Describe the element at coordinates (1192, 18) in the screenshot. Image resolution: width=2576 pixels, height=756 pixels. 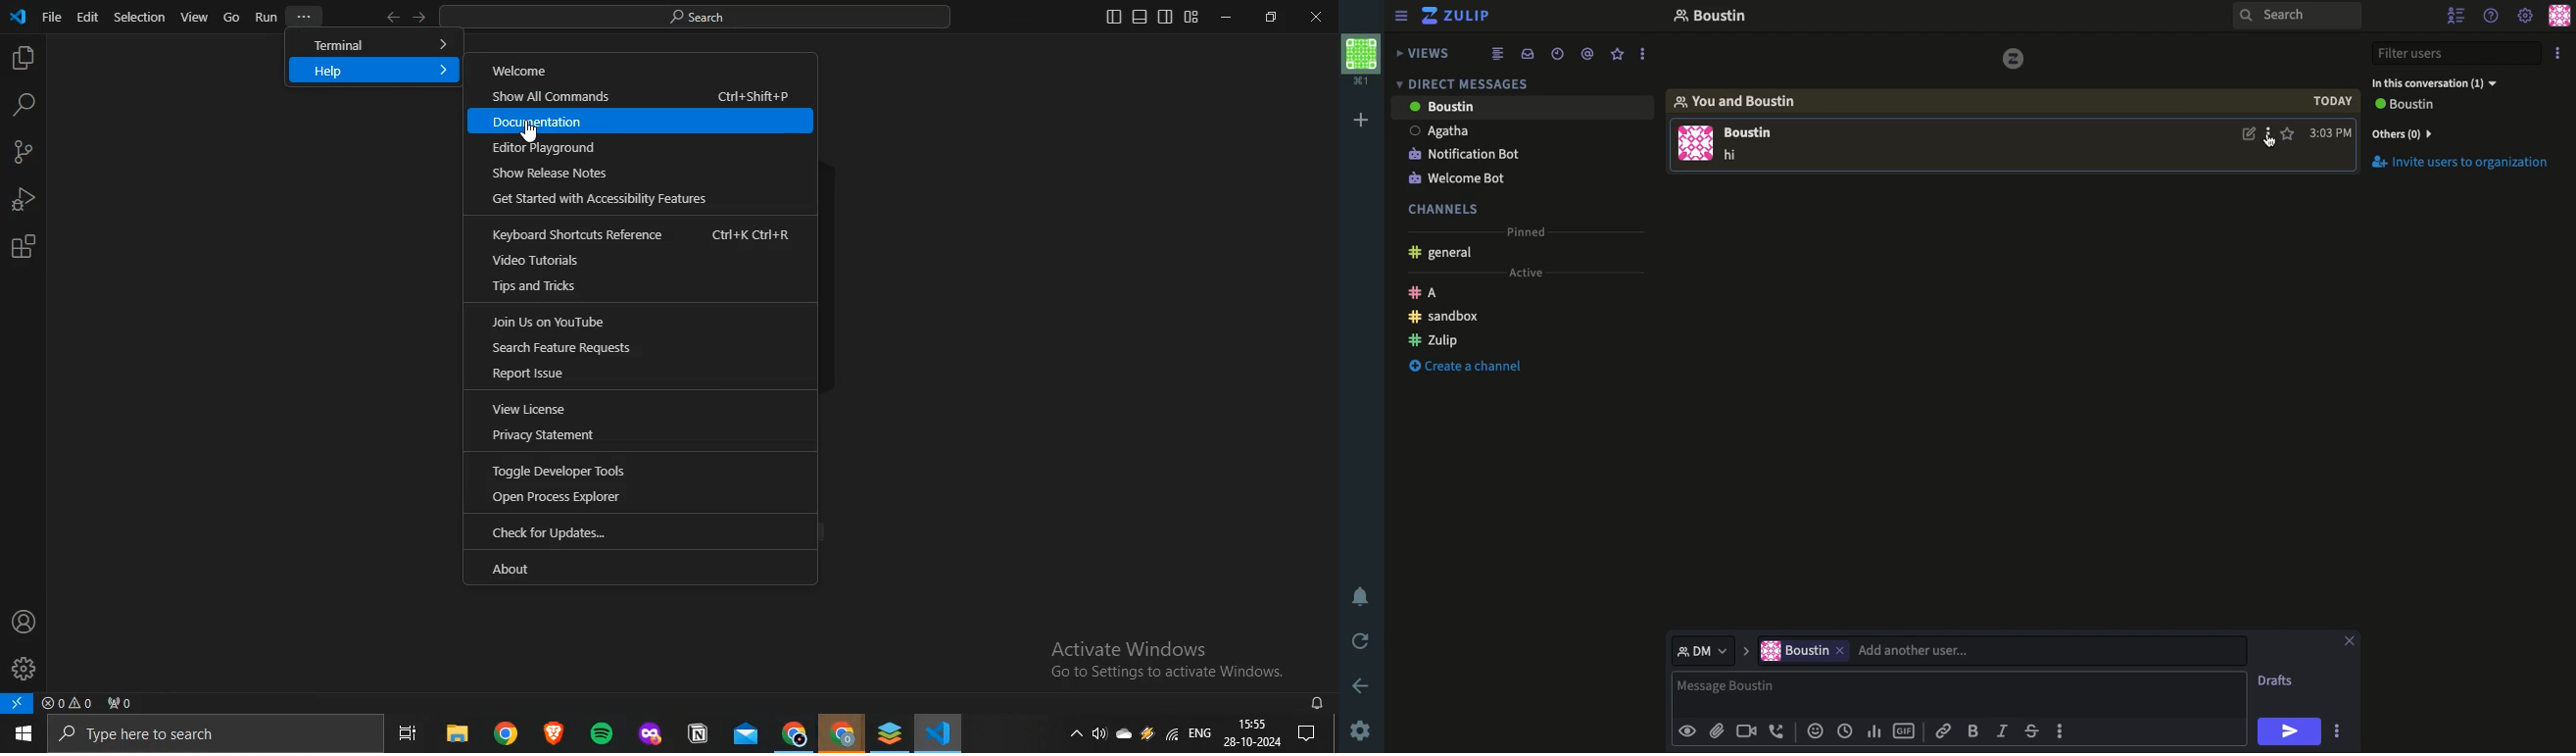
I see `customize layout` at that location.